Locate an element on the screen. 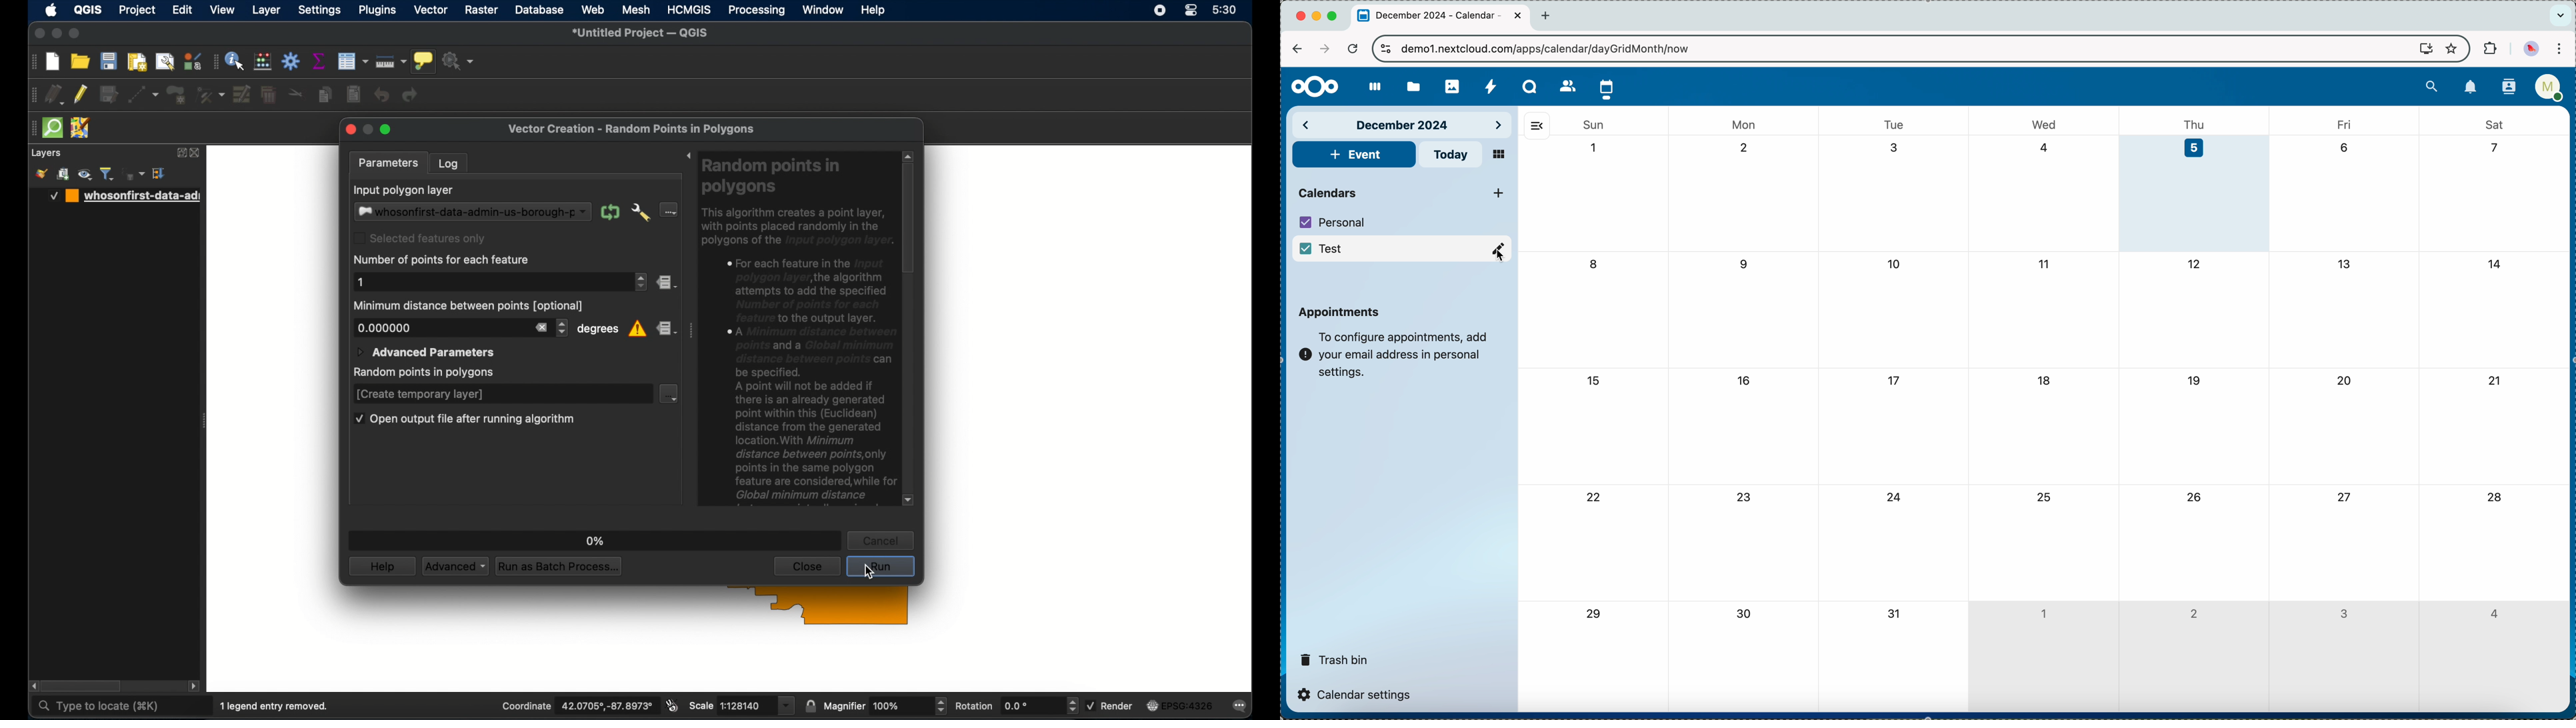 The image size is (2576, 728). input layer dropdown is located at coordinates (472, 211).